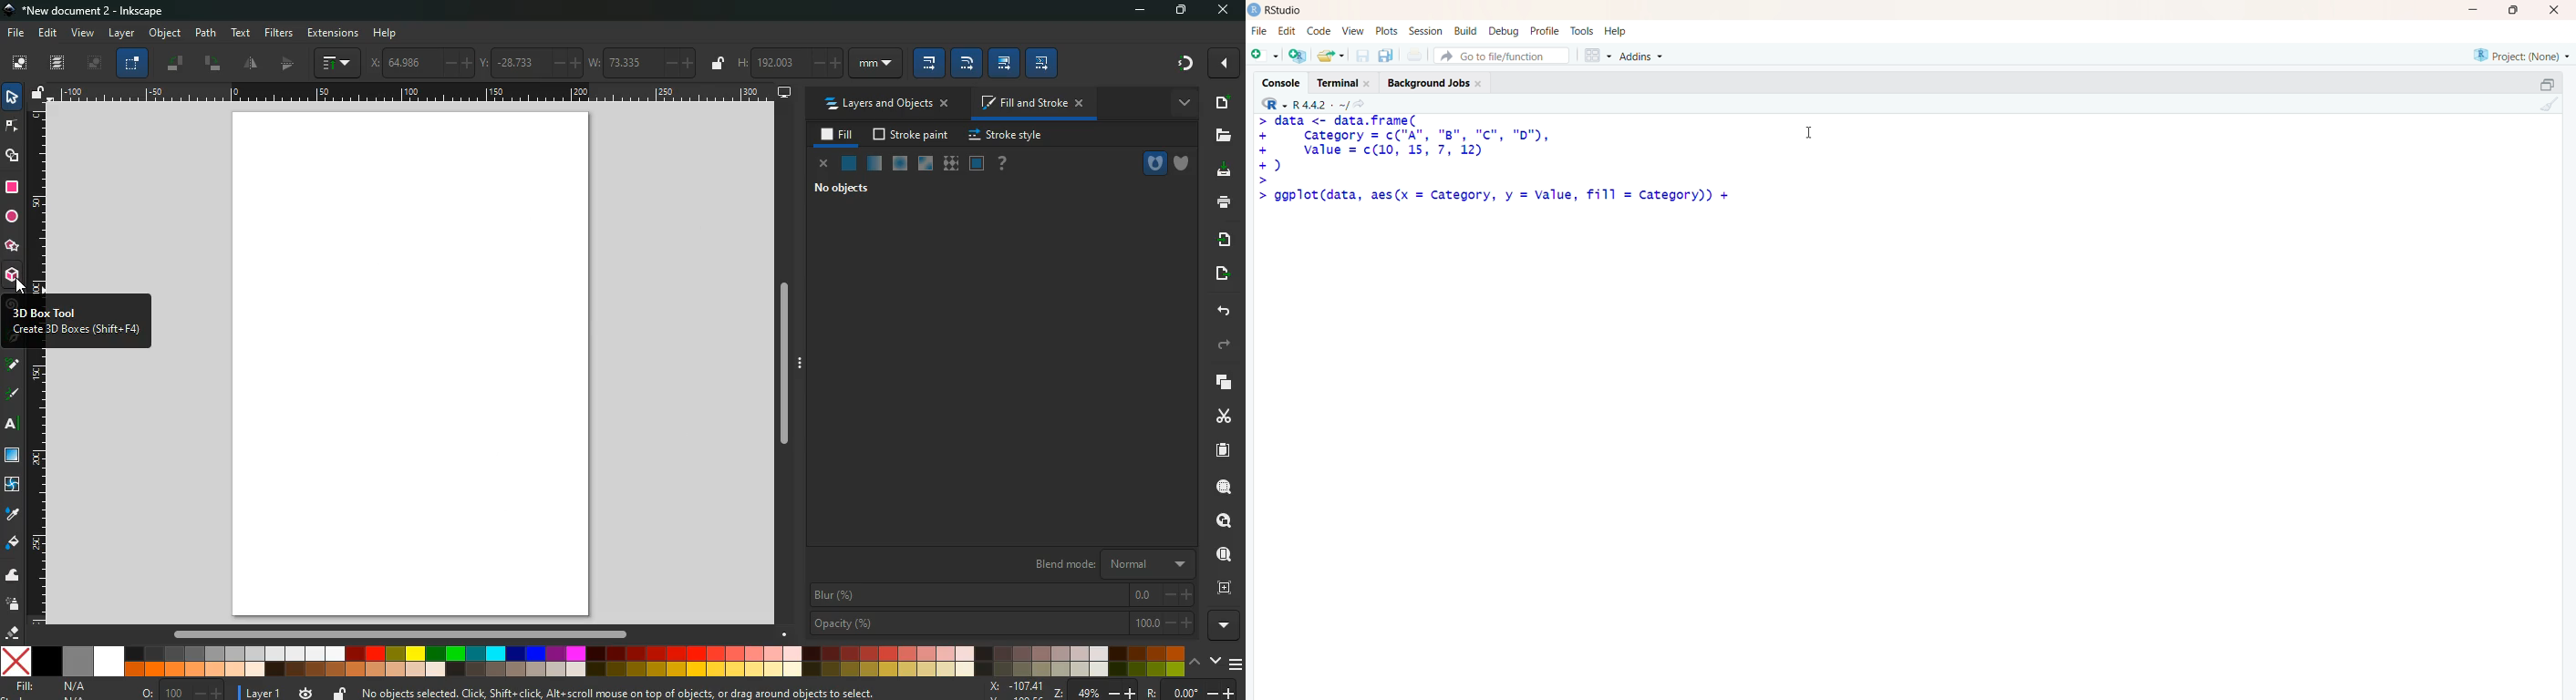  Describe the element at coordinates (2524, 55) in the screenshot. I see `selected project - none` at that location.